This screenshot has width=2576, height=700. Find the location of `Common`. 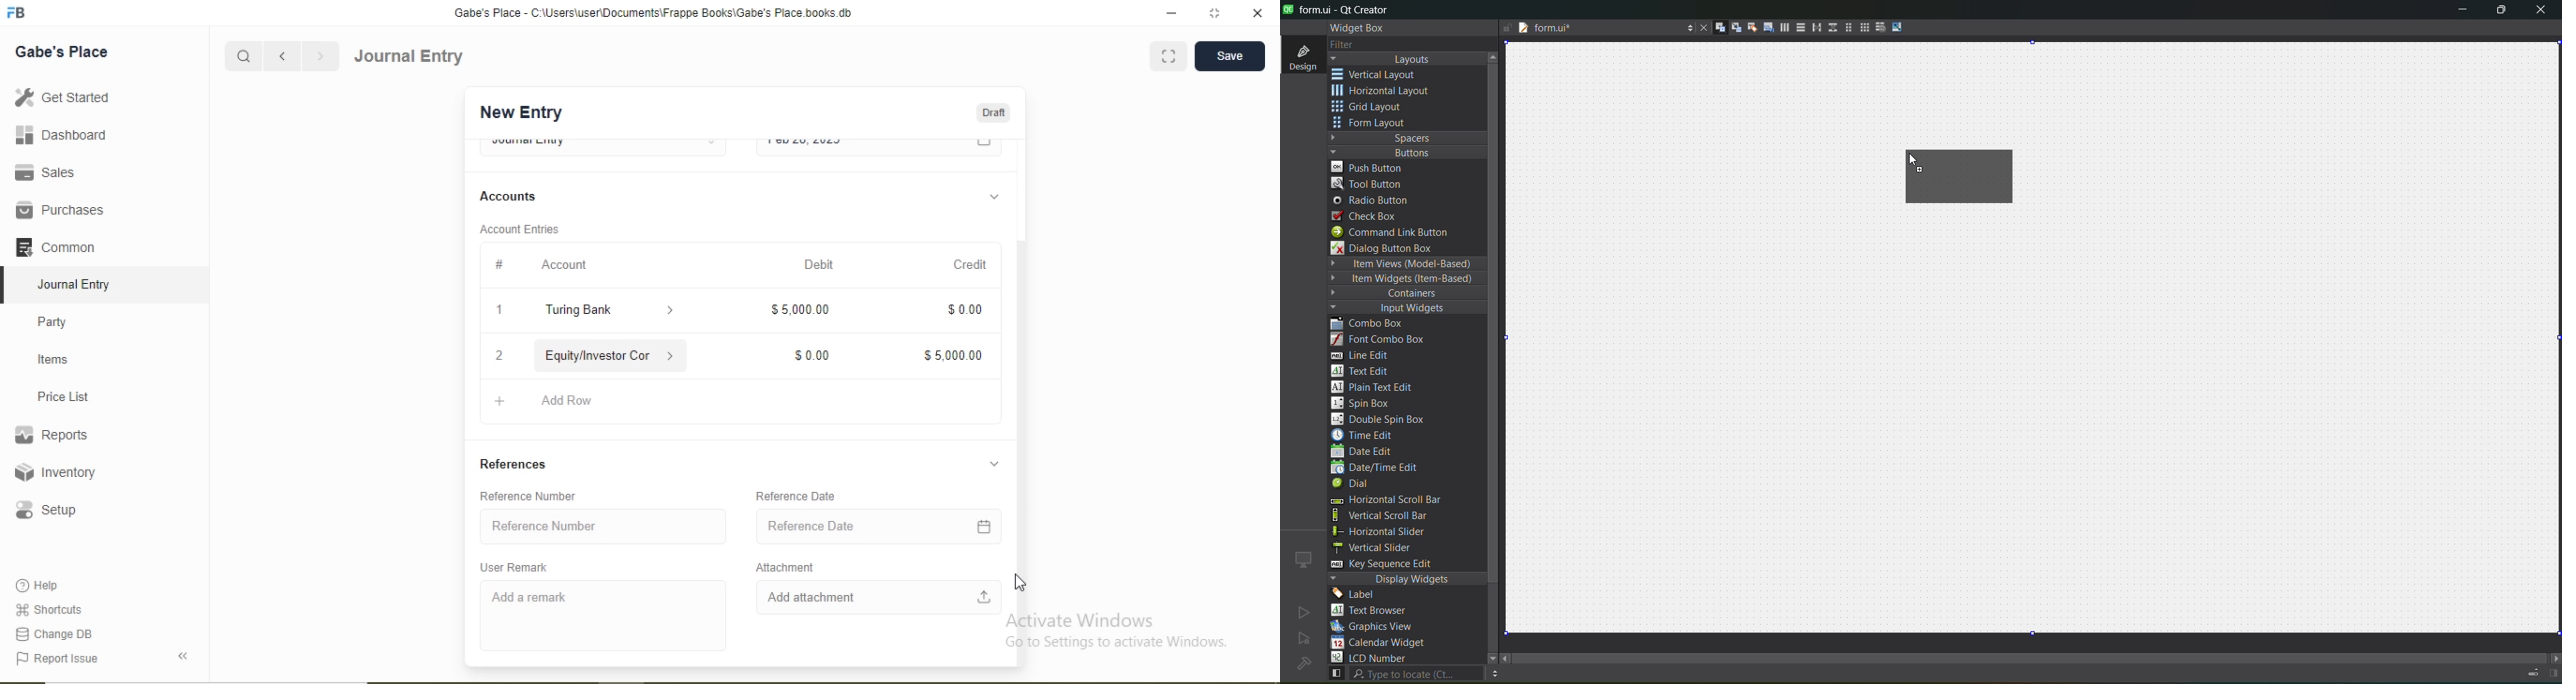

Common is located at coordinates (54, 246).